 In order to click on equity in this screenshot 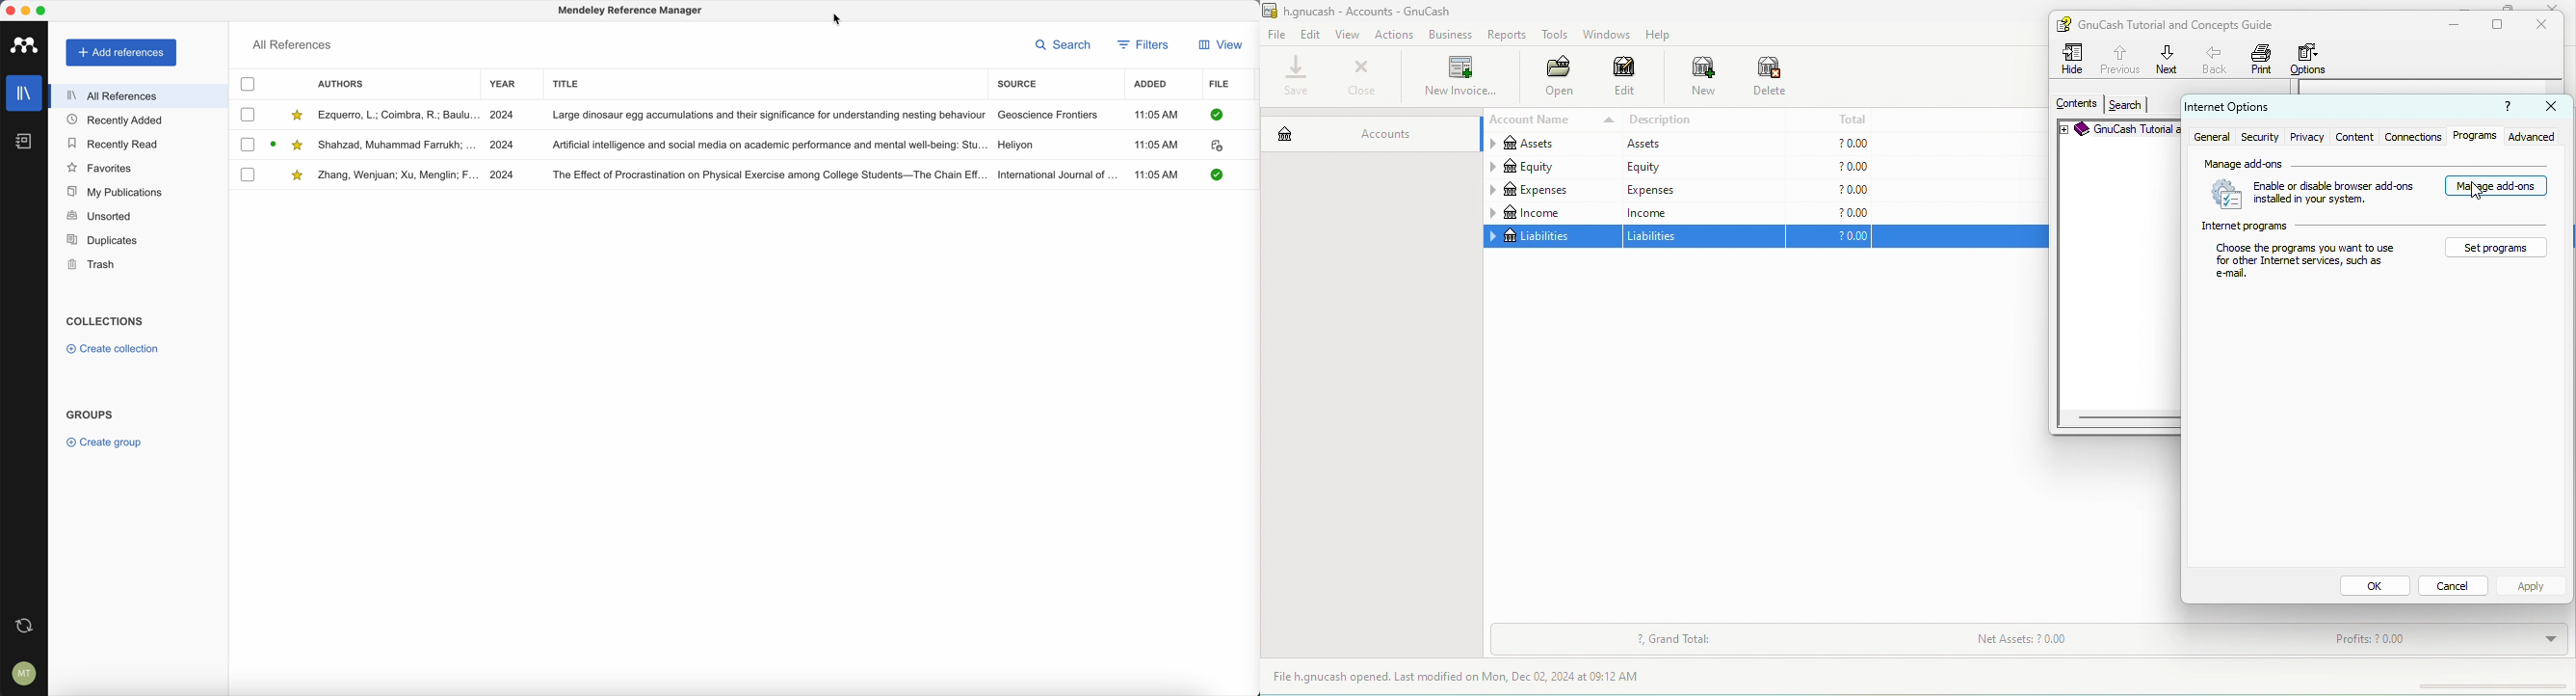, I will do `click(1550, 168)`.